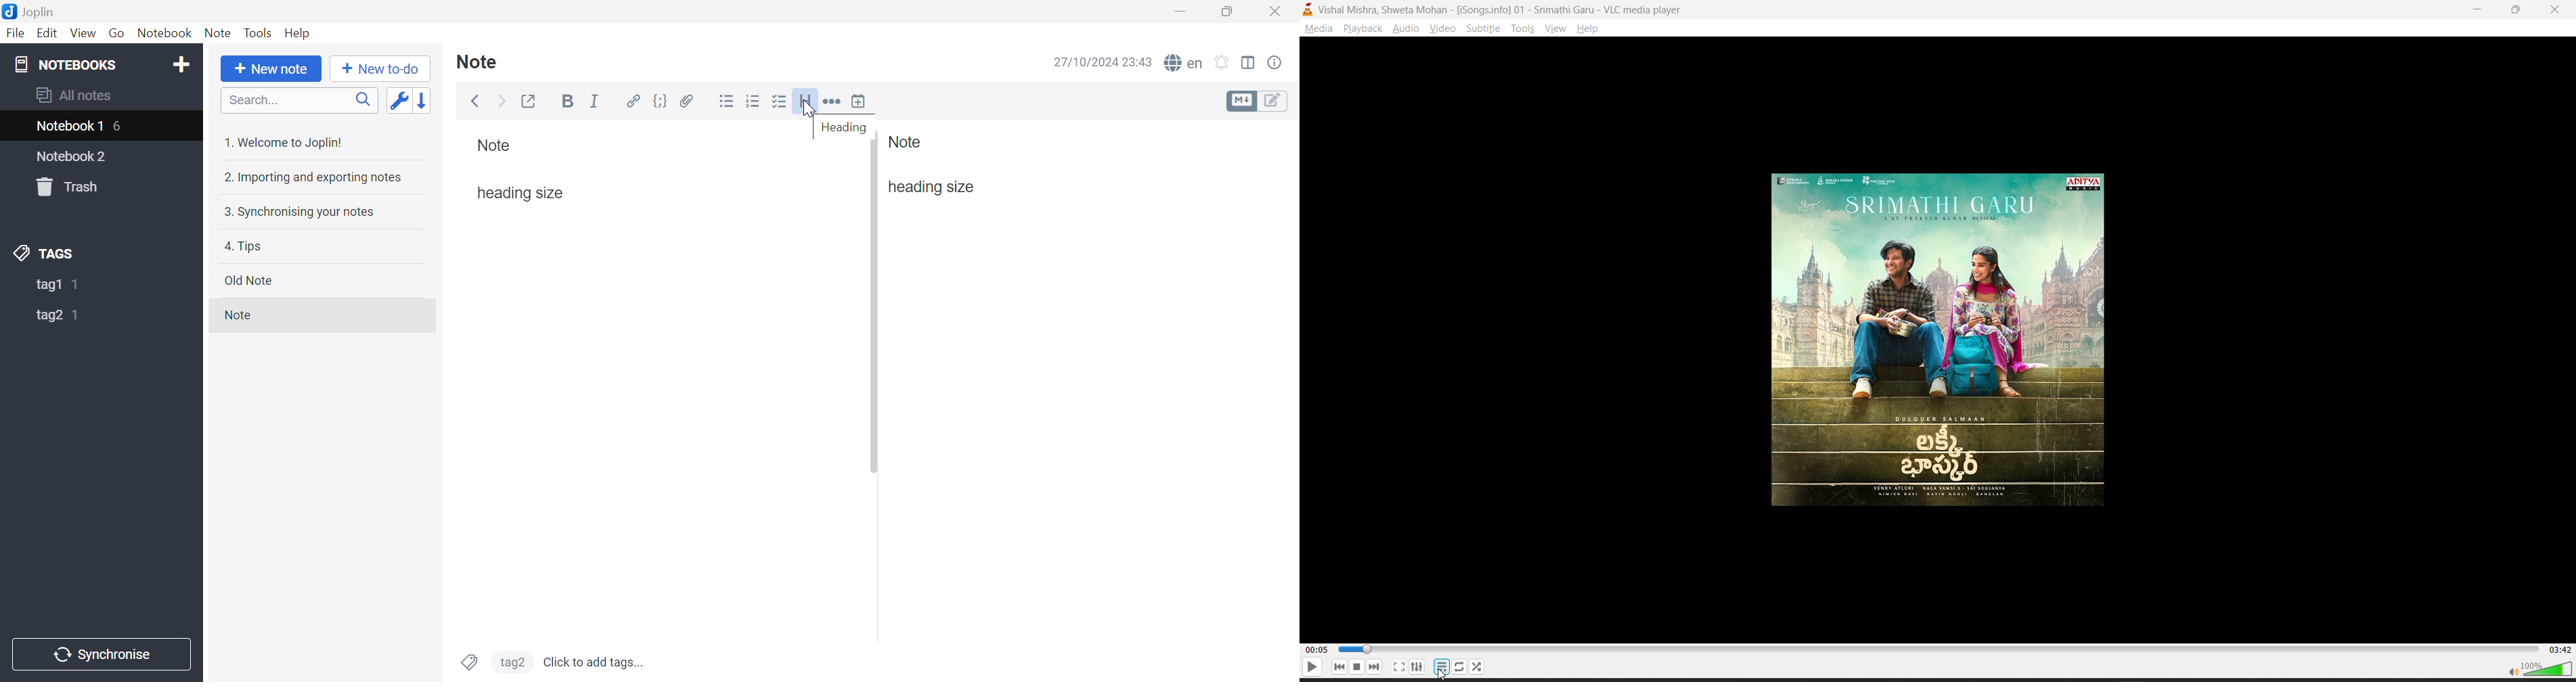 This screenshot has height=700, width=2576. I want to click on 3. Synchronising notes, so click(299, 213).